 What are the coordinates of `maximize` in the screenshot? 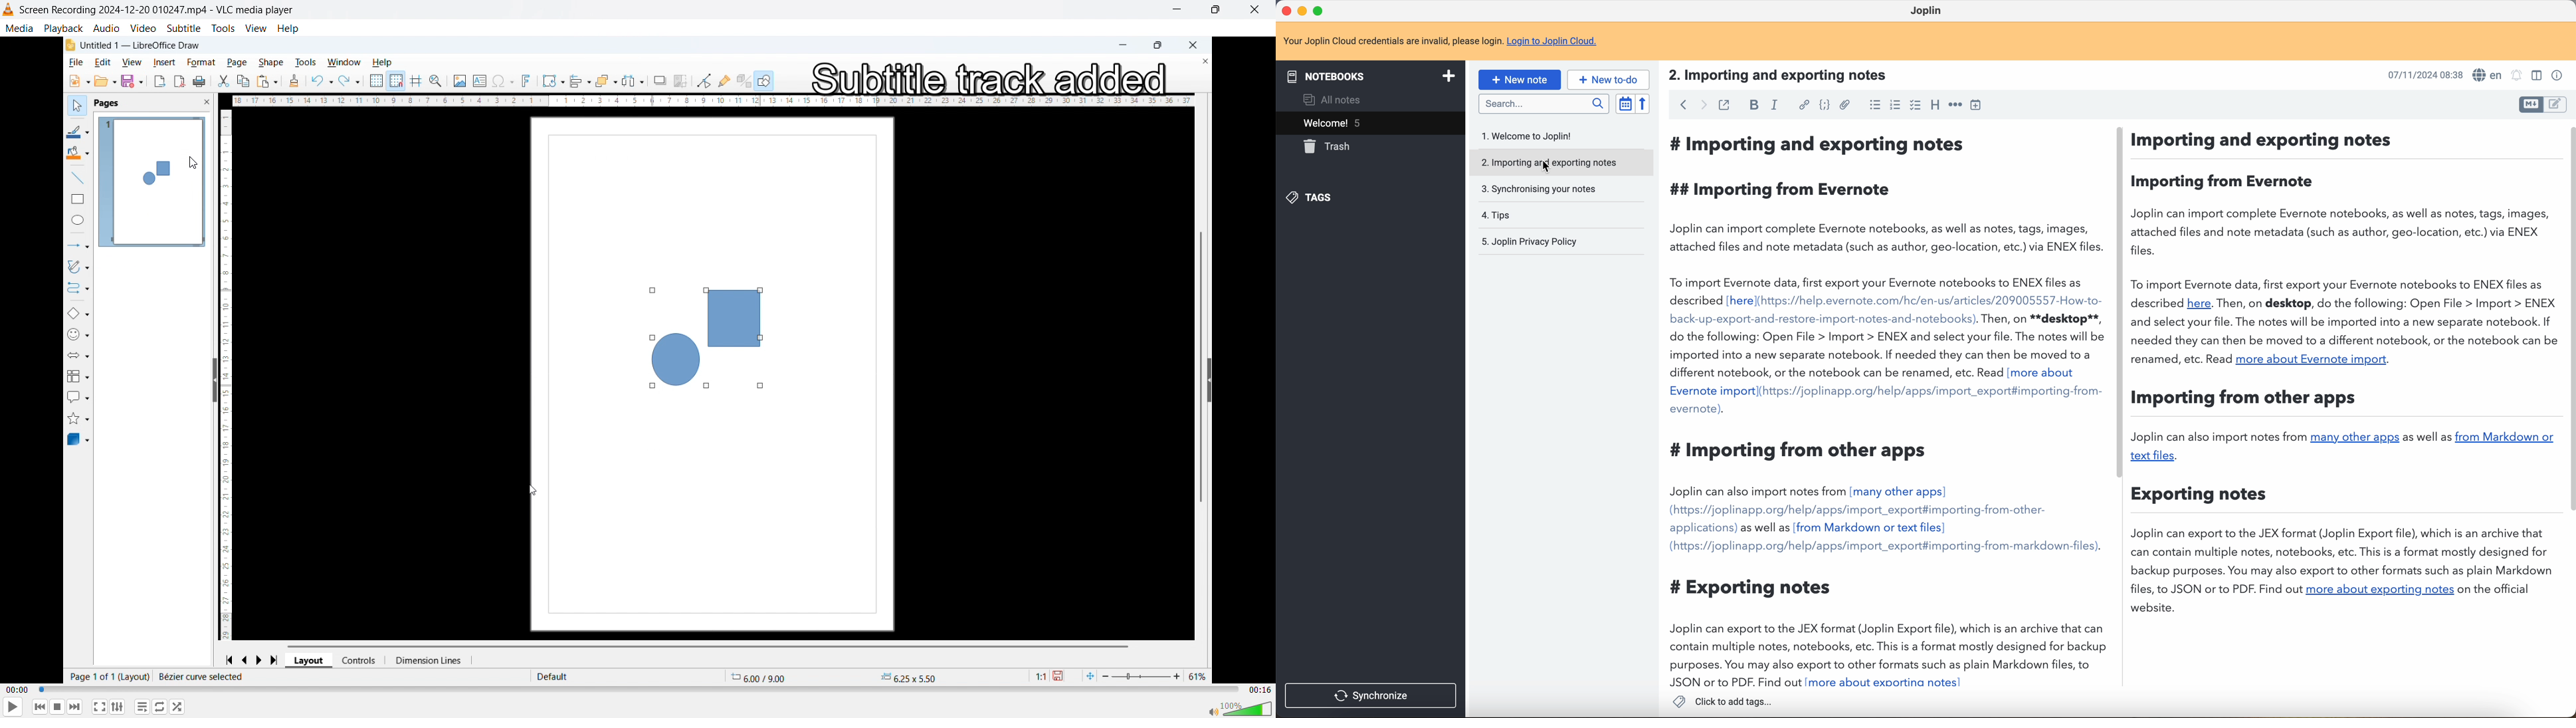 It's located at (1319, 10).